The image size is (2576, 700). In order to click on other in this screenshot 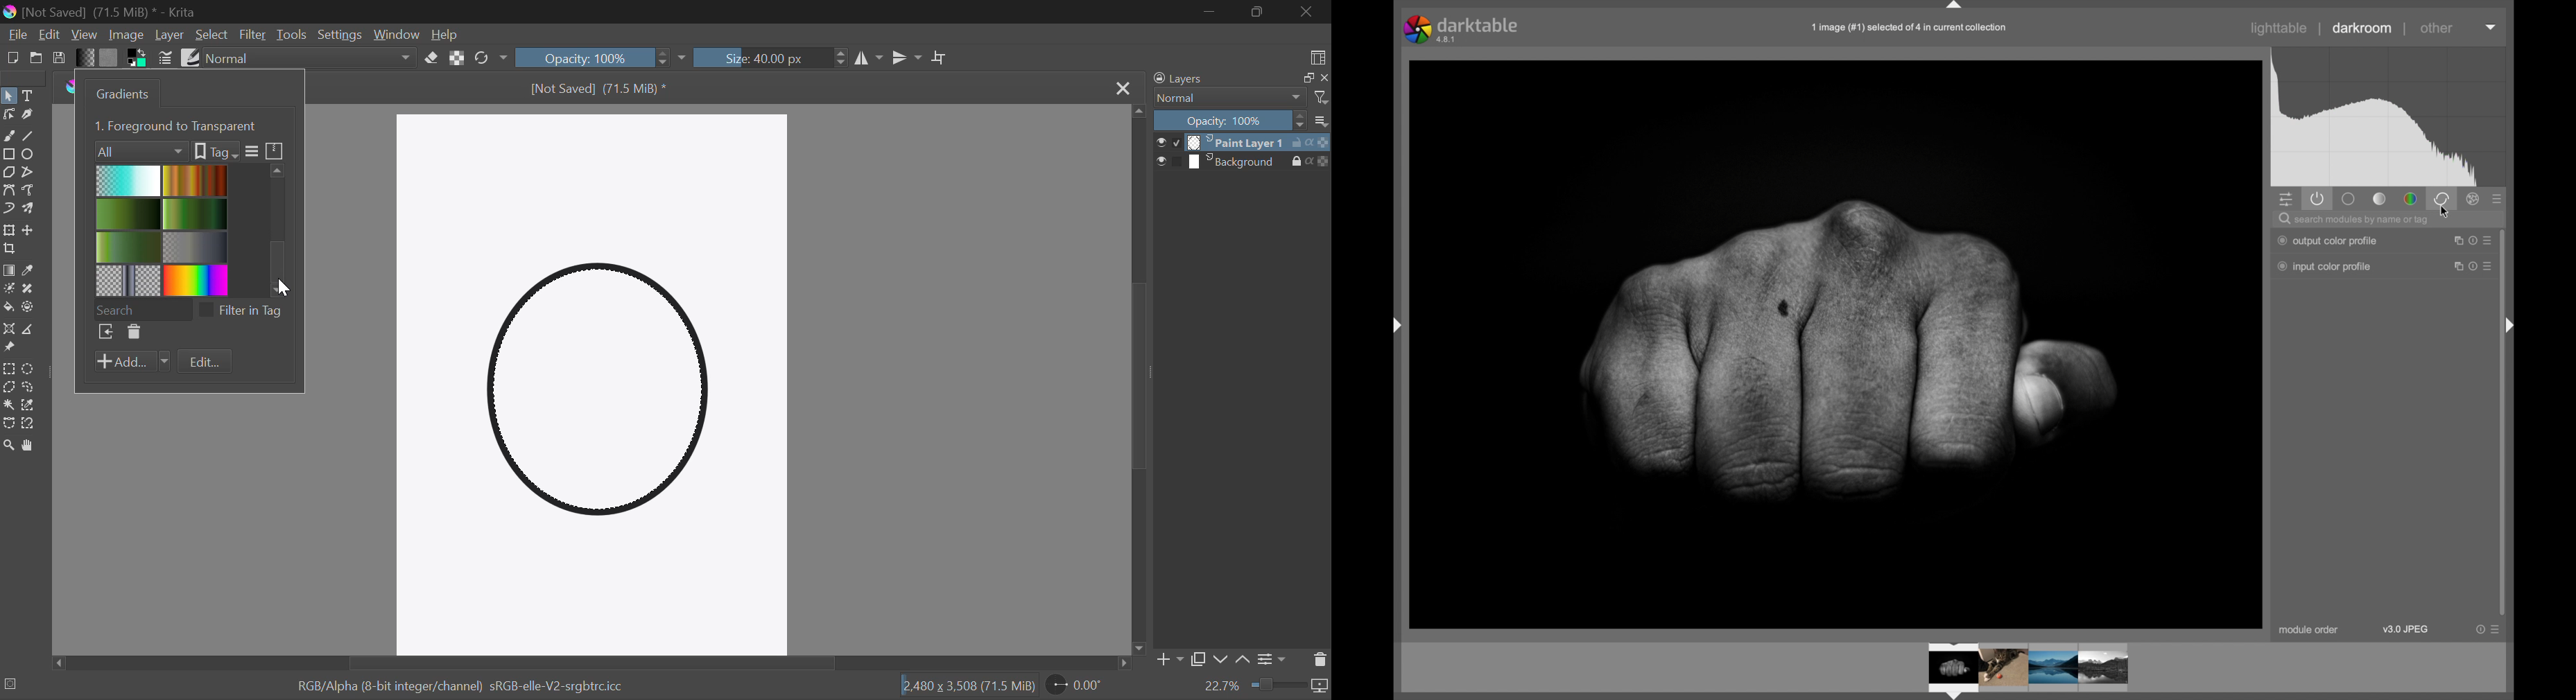, I will do `click(2437, 28)`.